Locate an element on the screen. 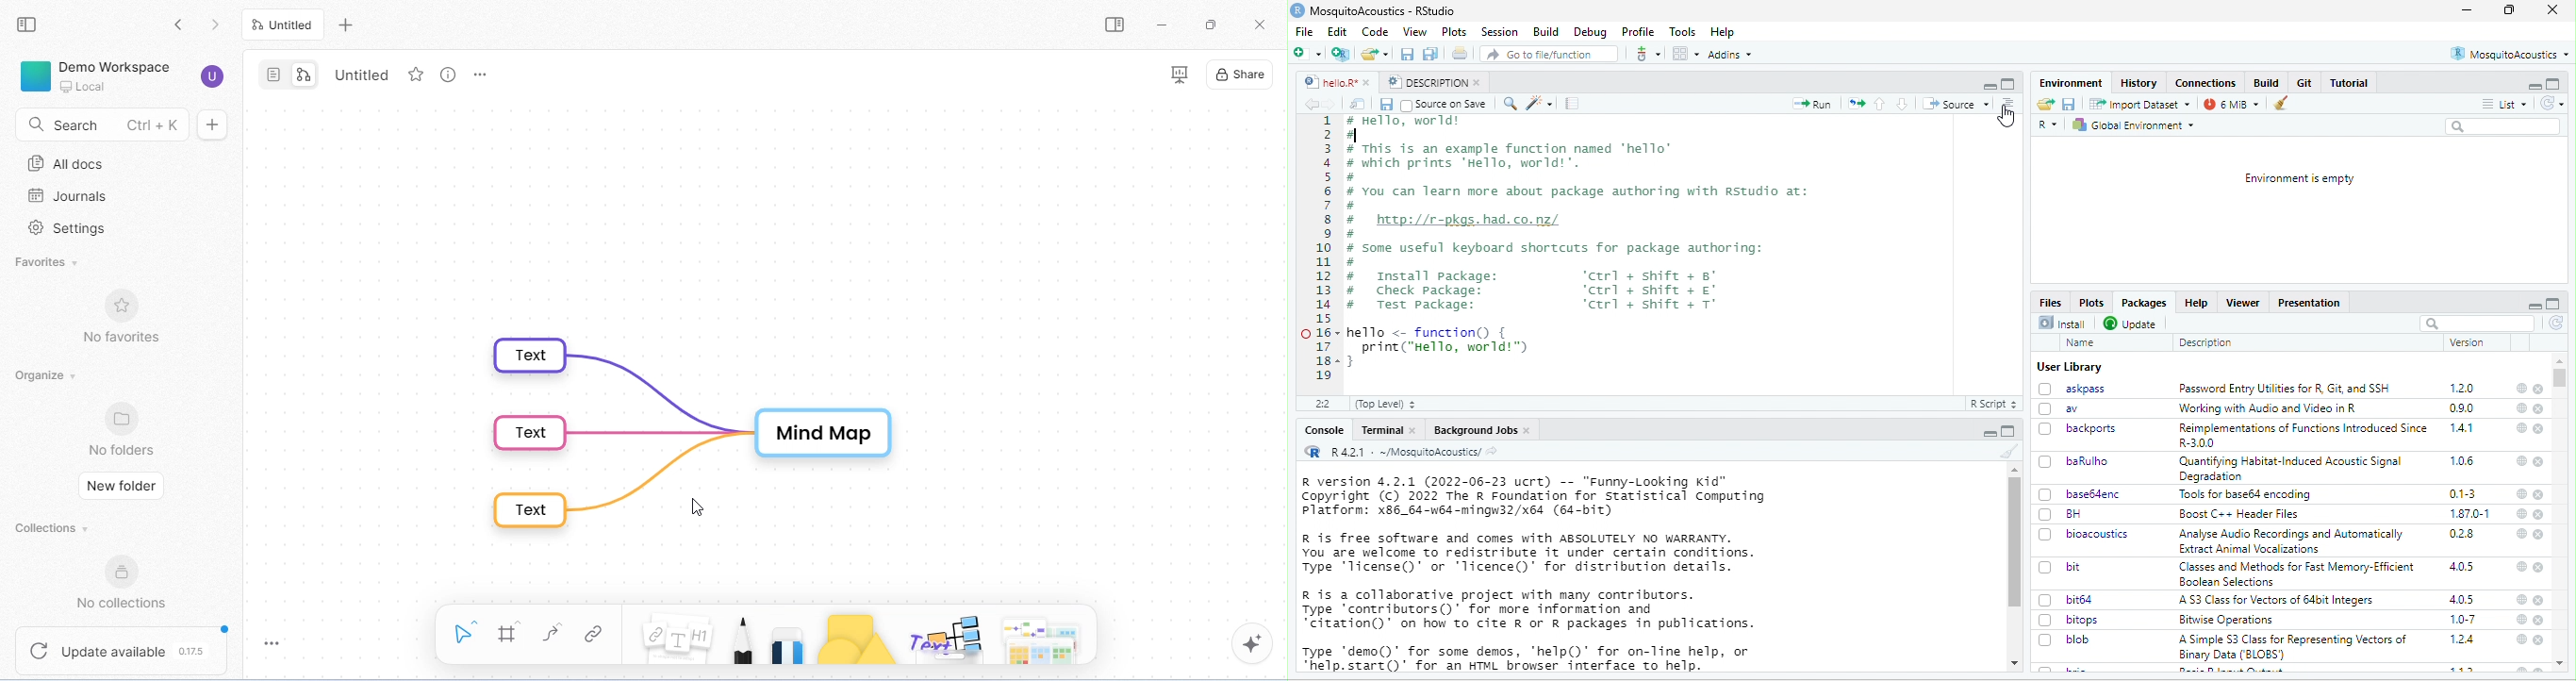 This screenshot has height=700, width=2576. Tools for base64 encoding is located at coordinates (2249, 495).